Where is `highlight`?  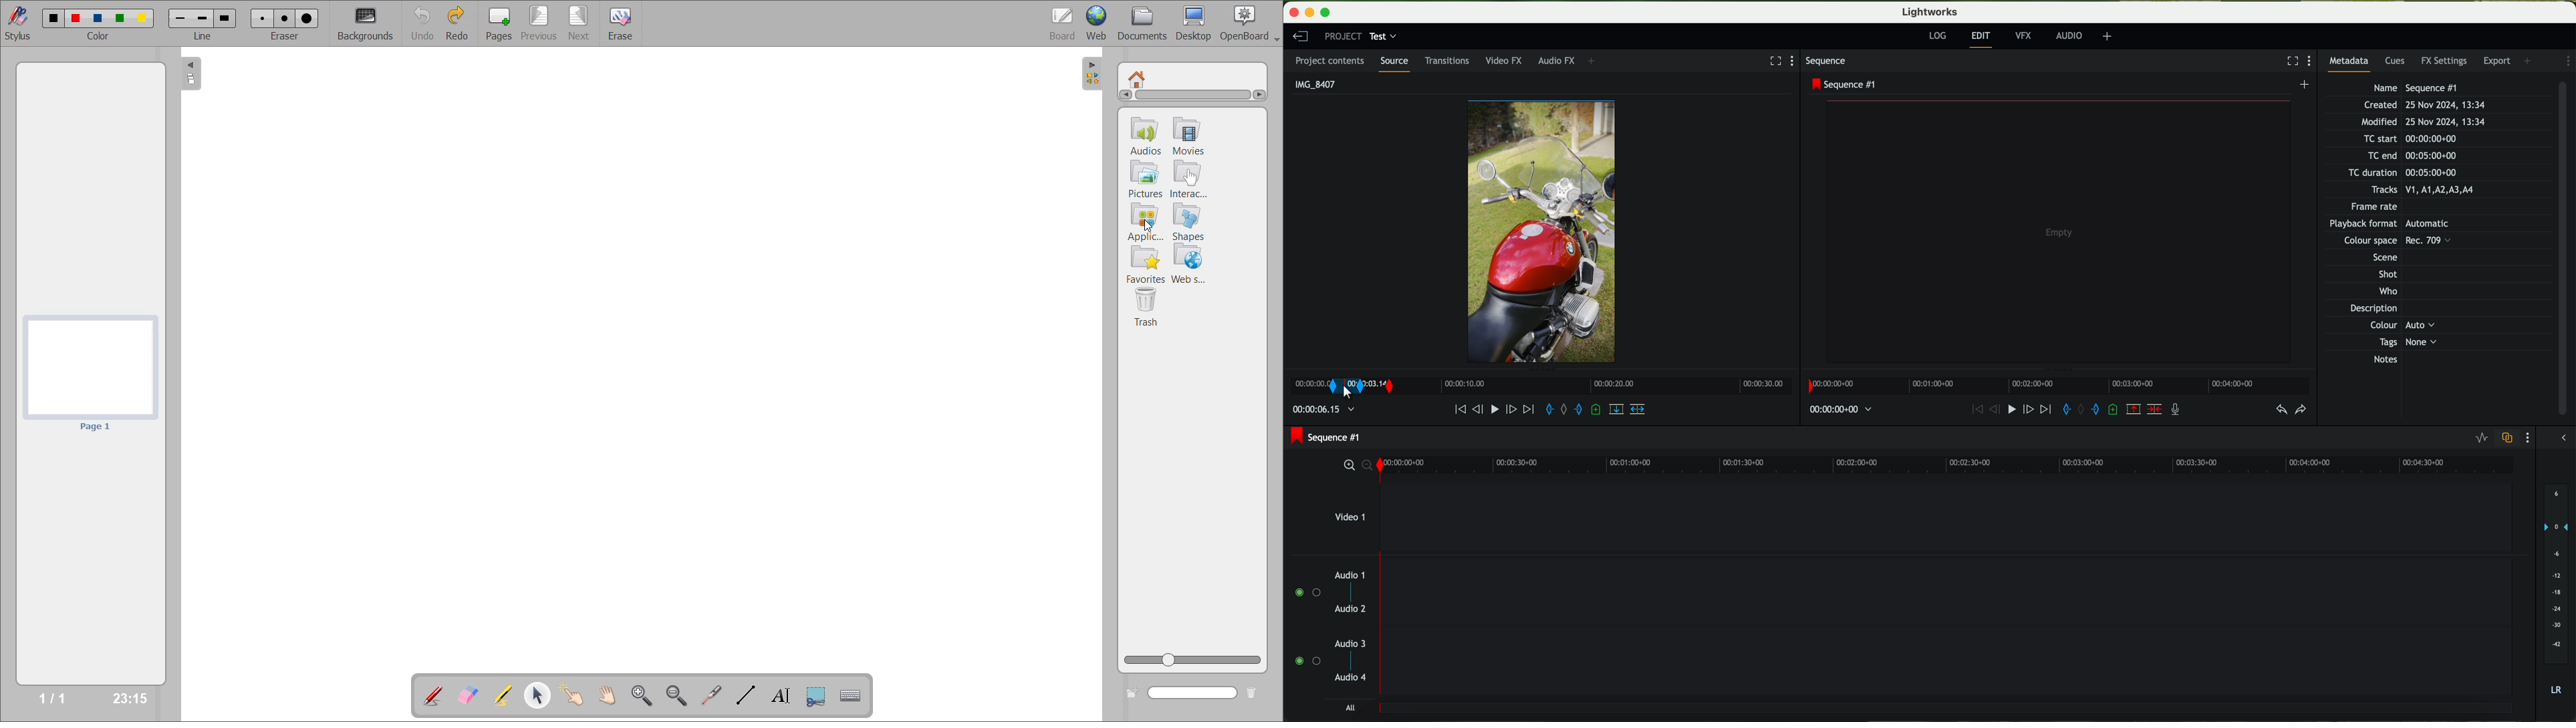
highlight is located at coordinates (508, 697).